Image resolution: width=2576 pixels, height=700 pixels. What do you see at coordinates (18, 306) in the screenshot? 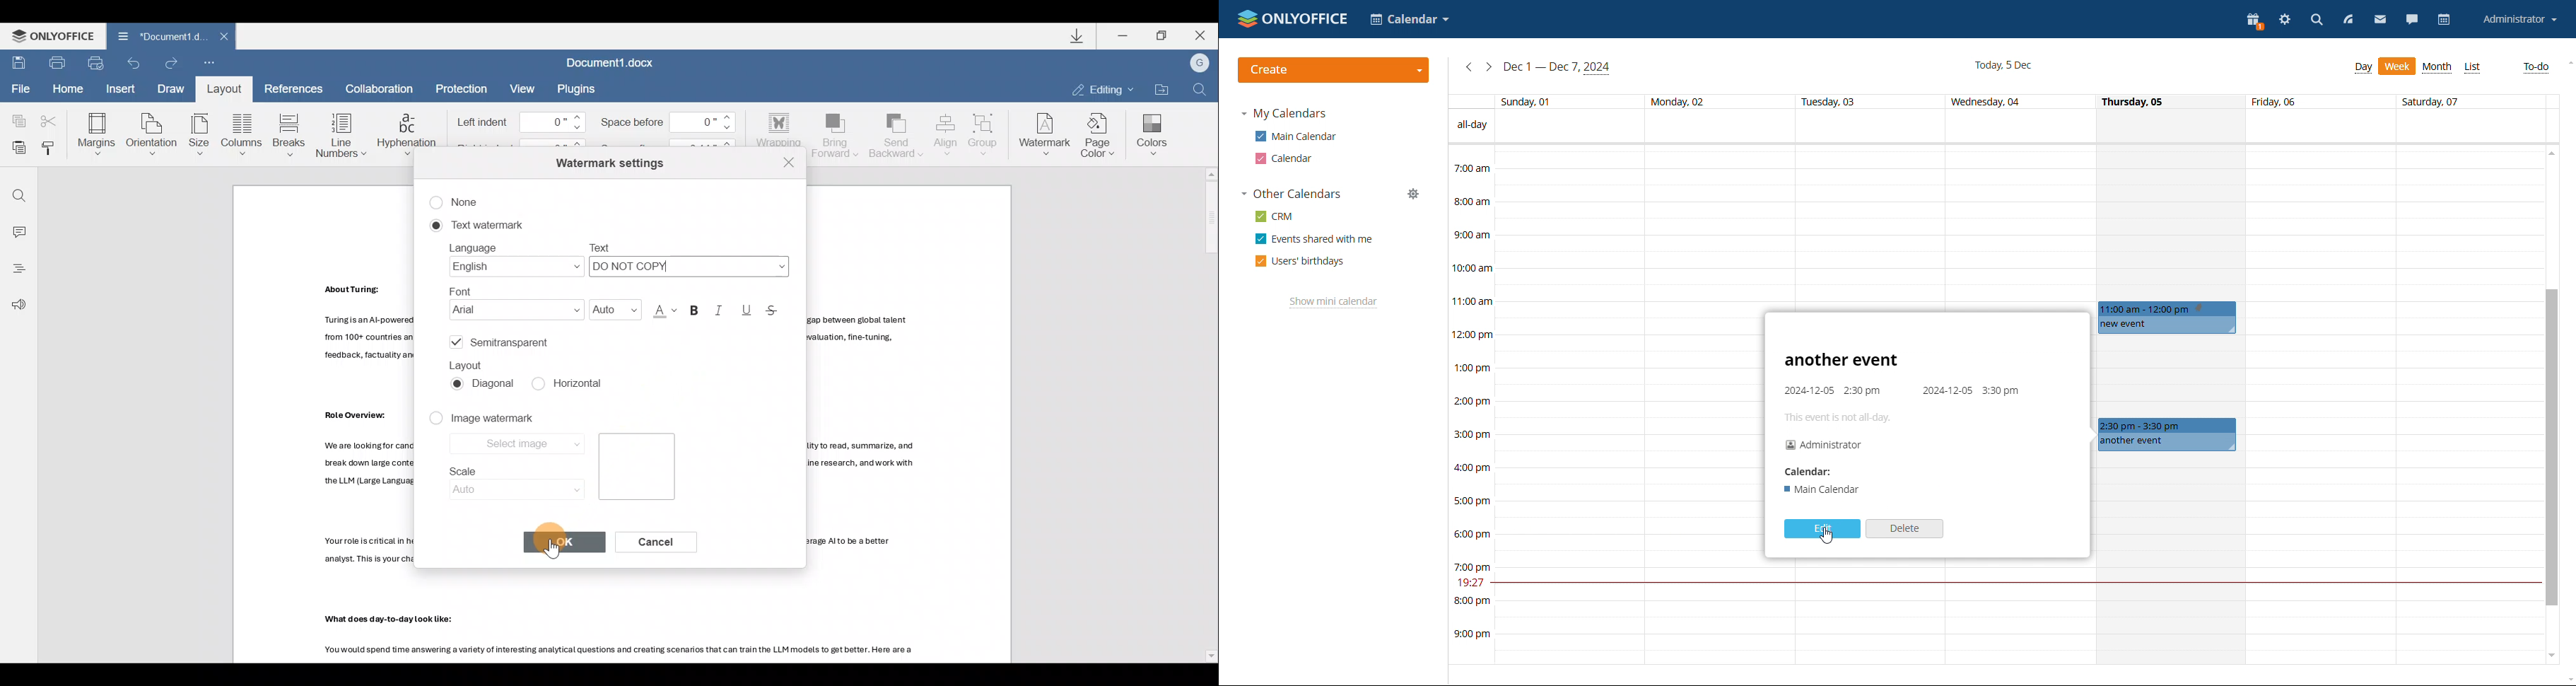
I see `Feedback & support` at bounding box center [18, 306].